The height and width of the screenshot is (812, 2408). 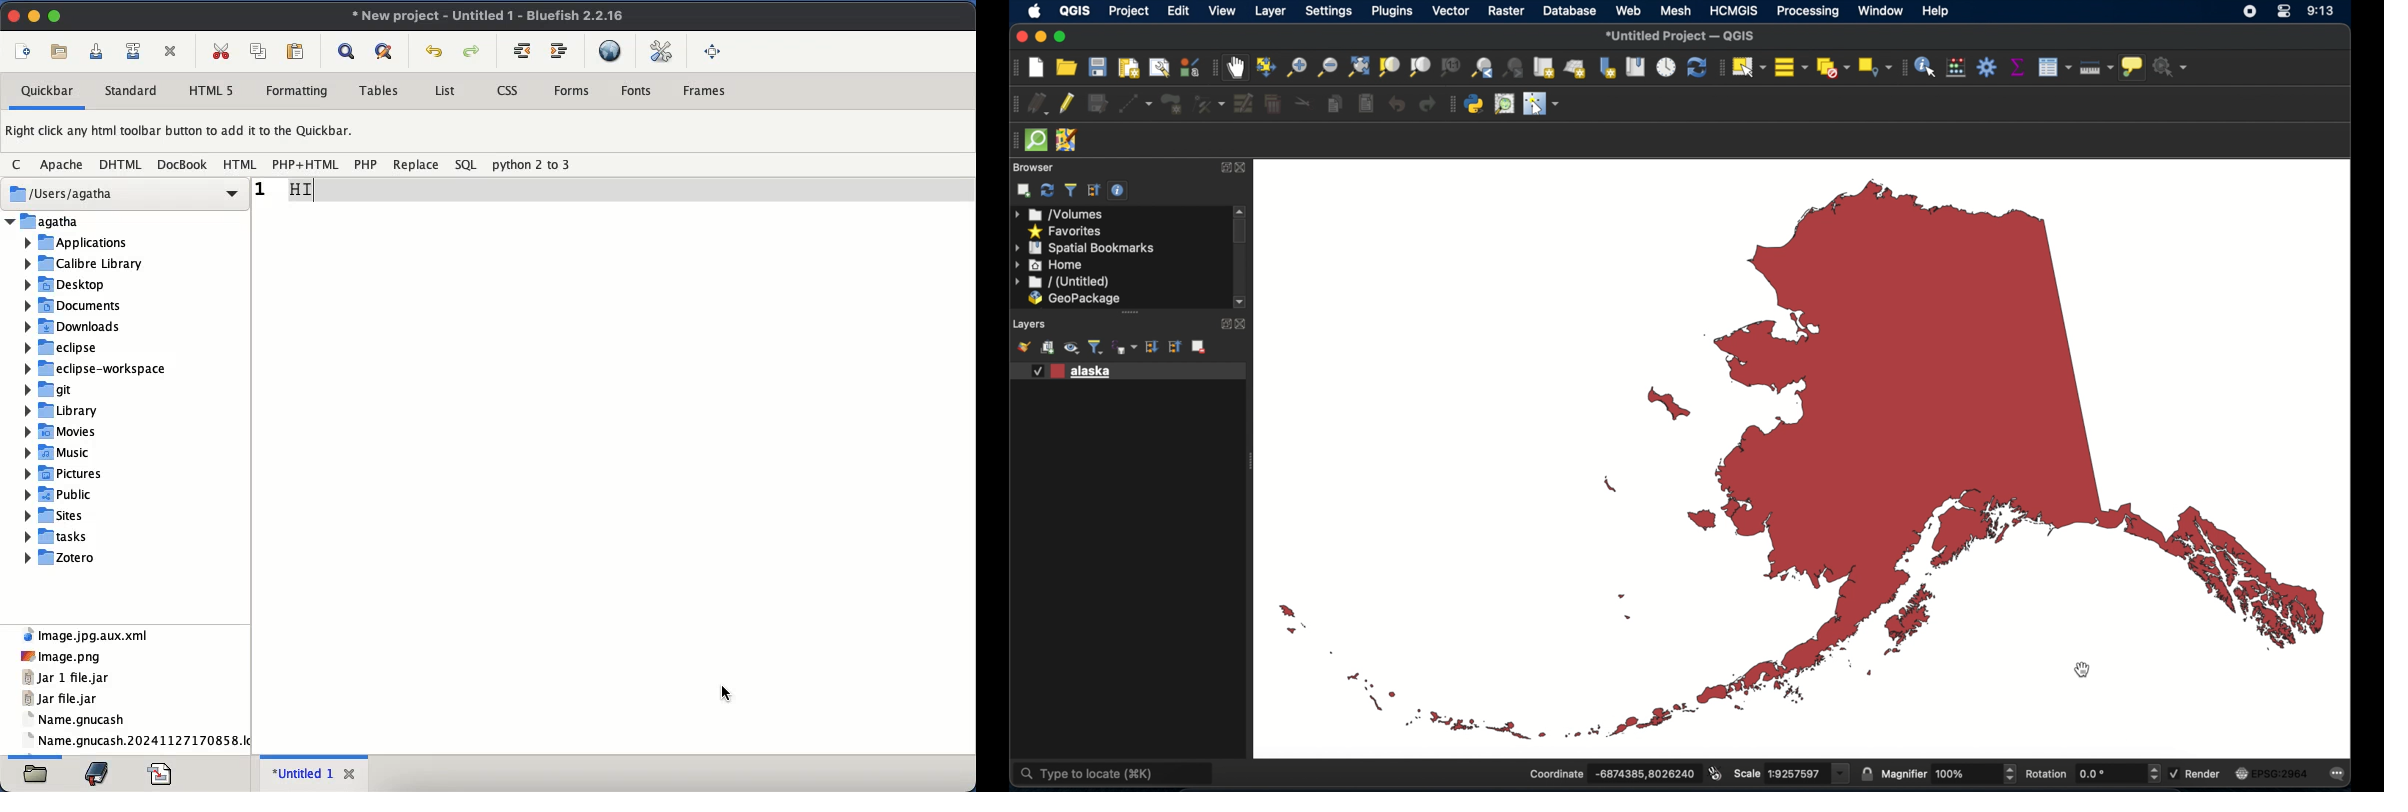 What do you see at coordinates (611, 49) in the screenshot?
I see `preview in browser` at bounding box center [611, 49].